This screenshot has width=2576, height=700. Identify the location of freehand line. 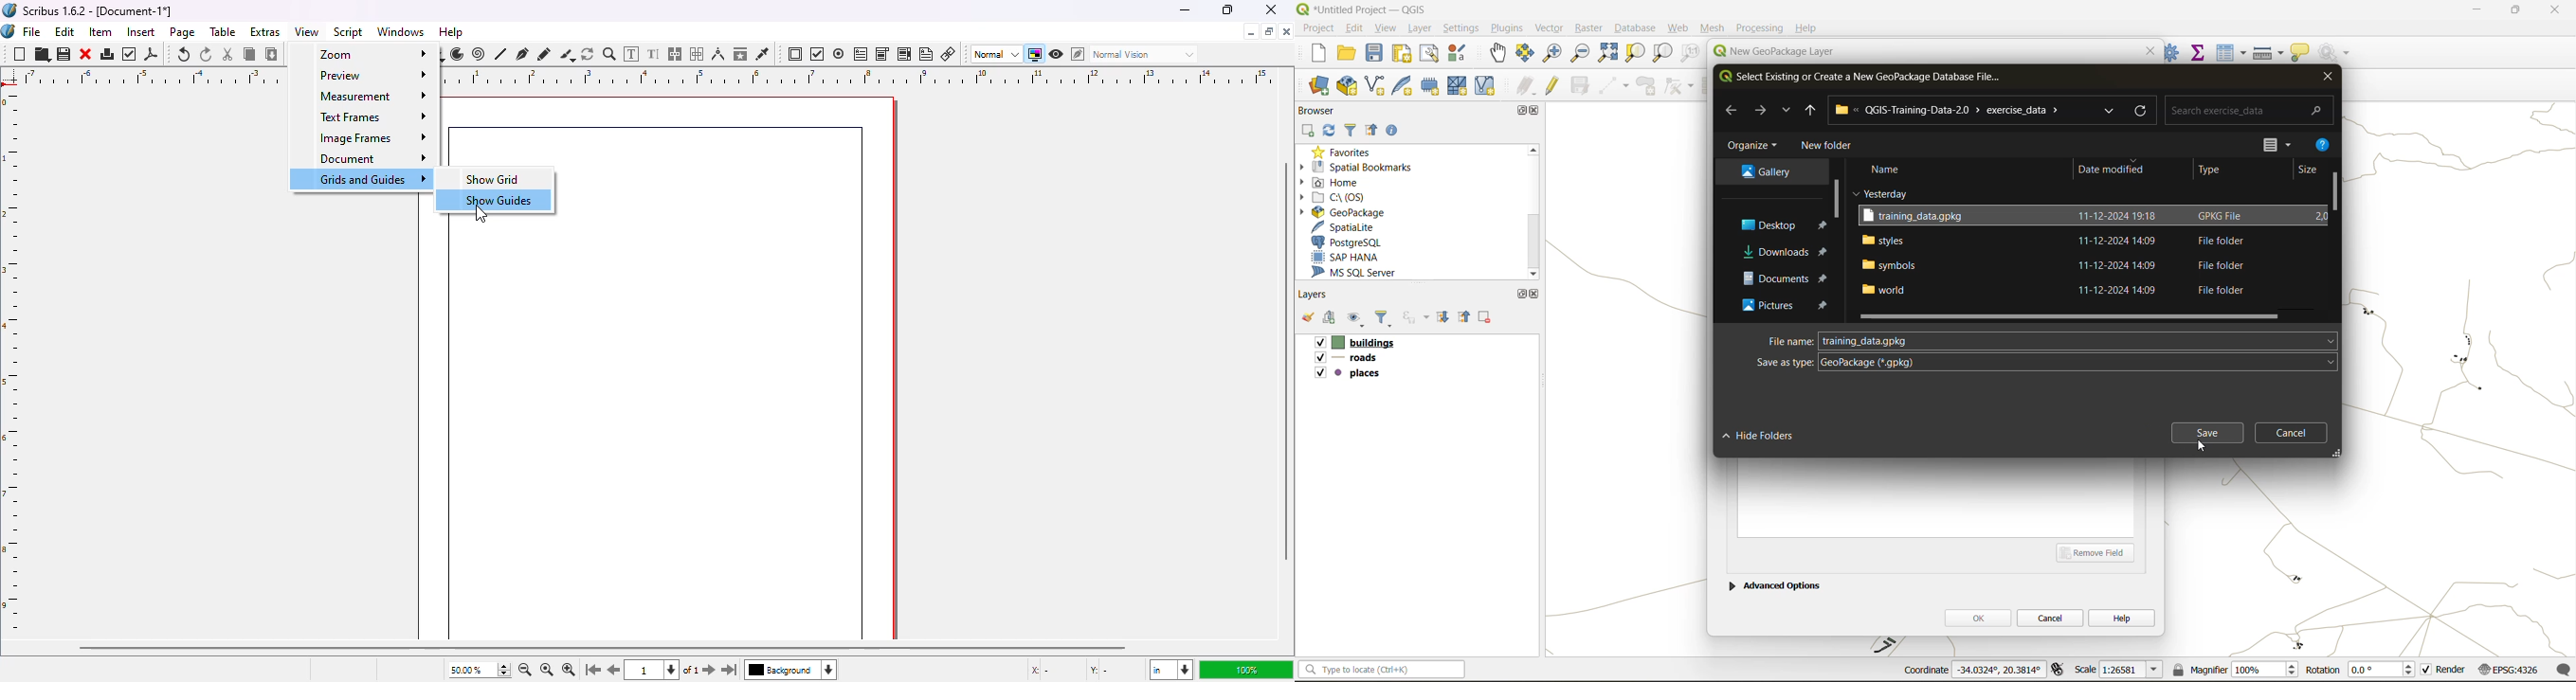
(544, 54).